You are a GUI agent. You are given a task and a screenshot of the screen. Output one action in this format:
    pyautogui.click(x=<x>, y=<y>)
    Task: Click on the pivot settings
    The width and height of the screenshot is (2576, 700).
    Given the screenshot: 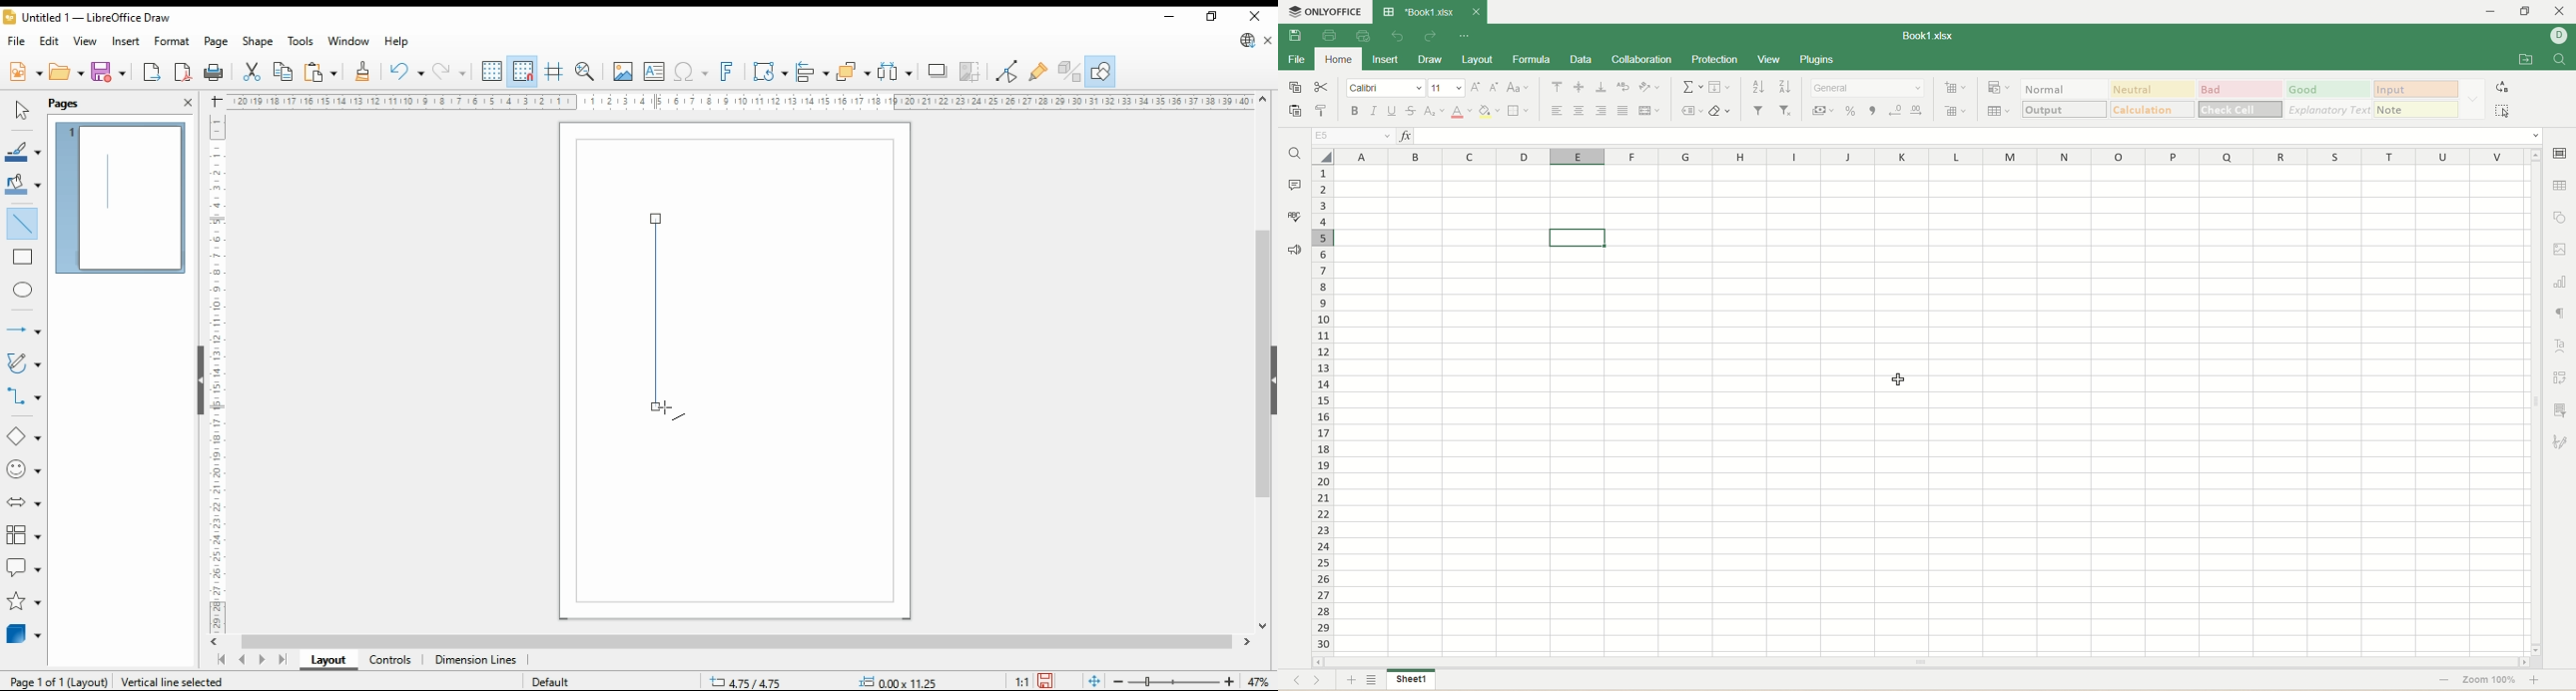 What is the action you would take?
    pyautogui.click(x=2561, y=377)
    